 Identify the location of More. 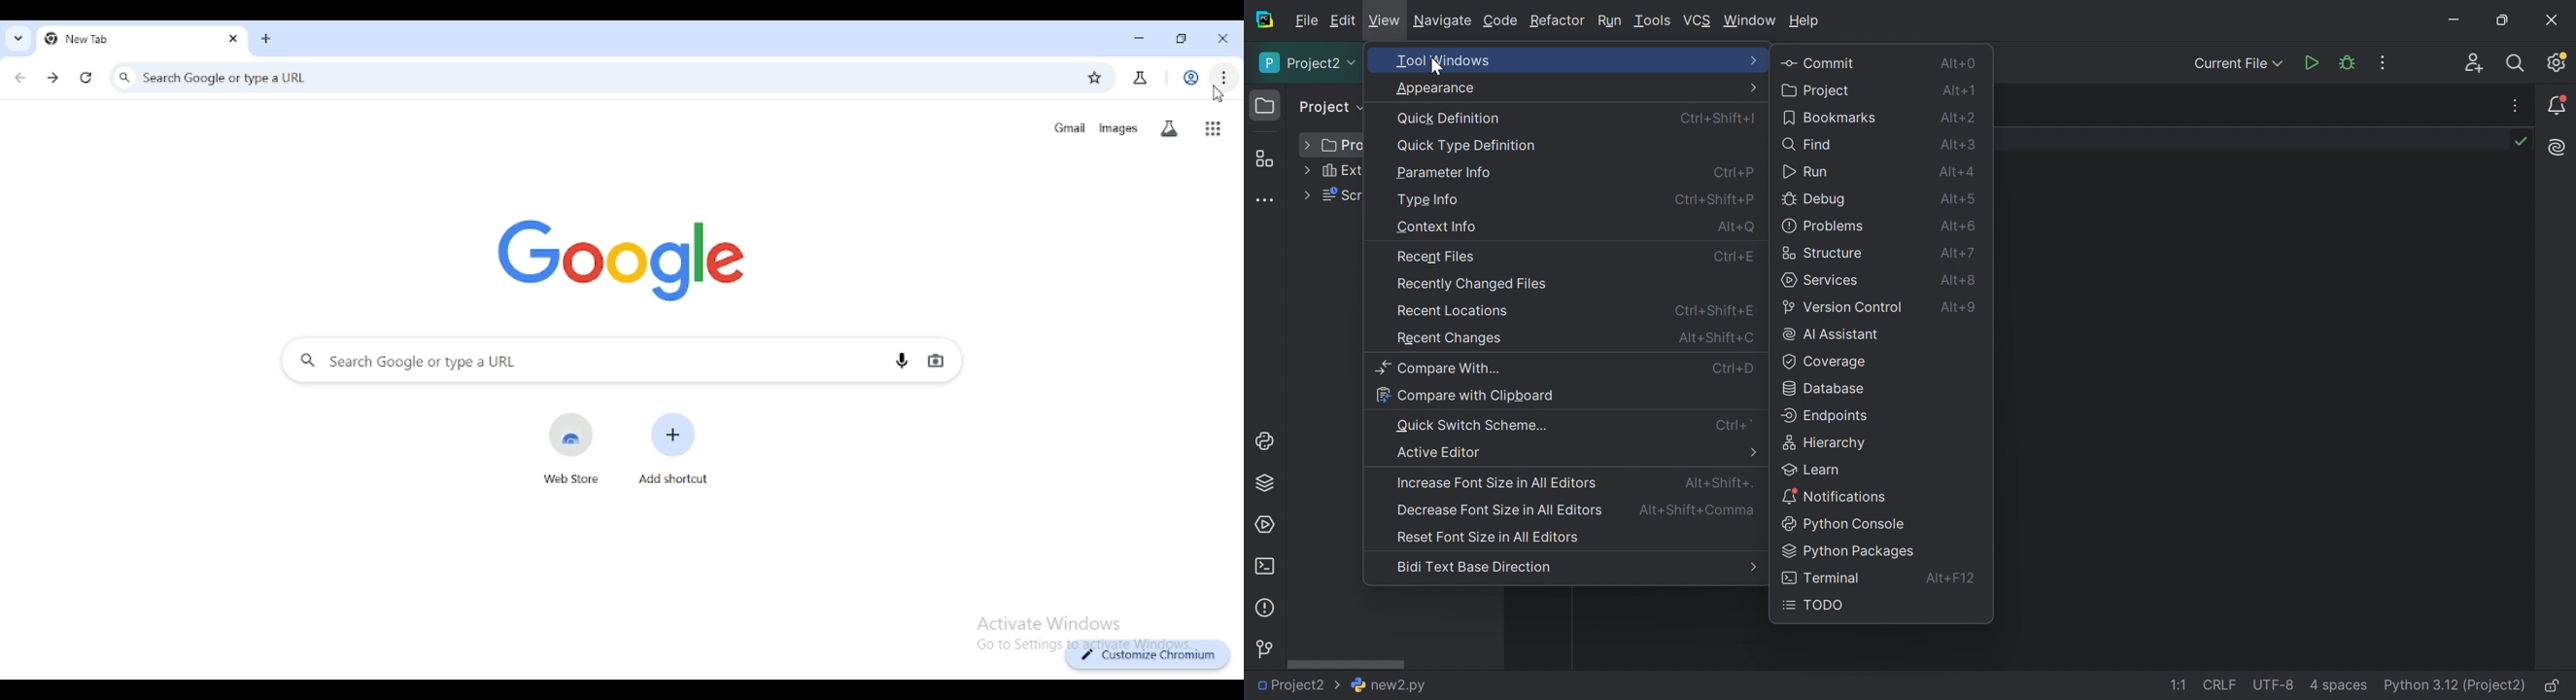
(1753, 87).